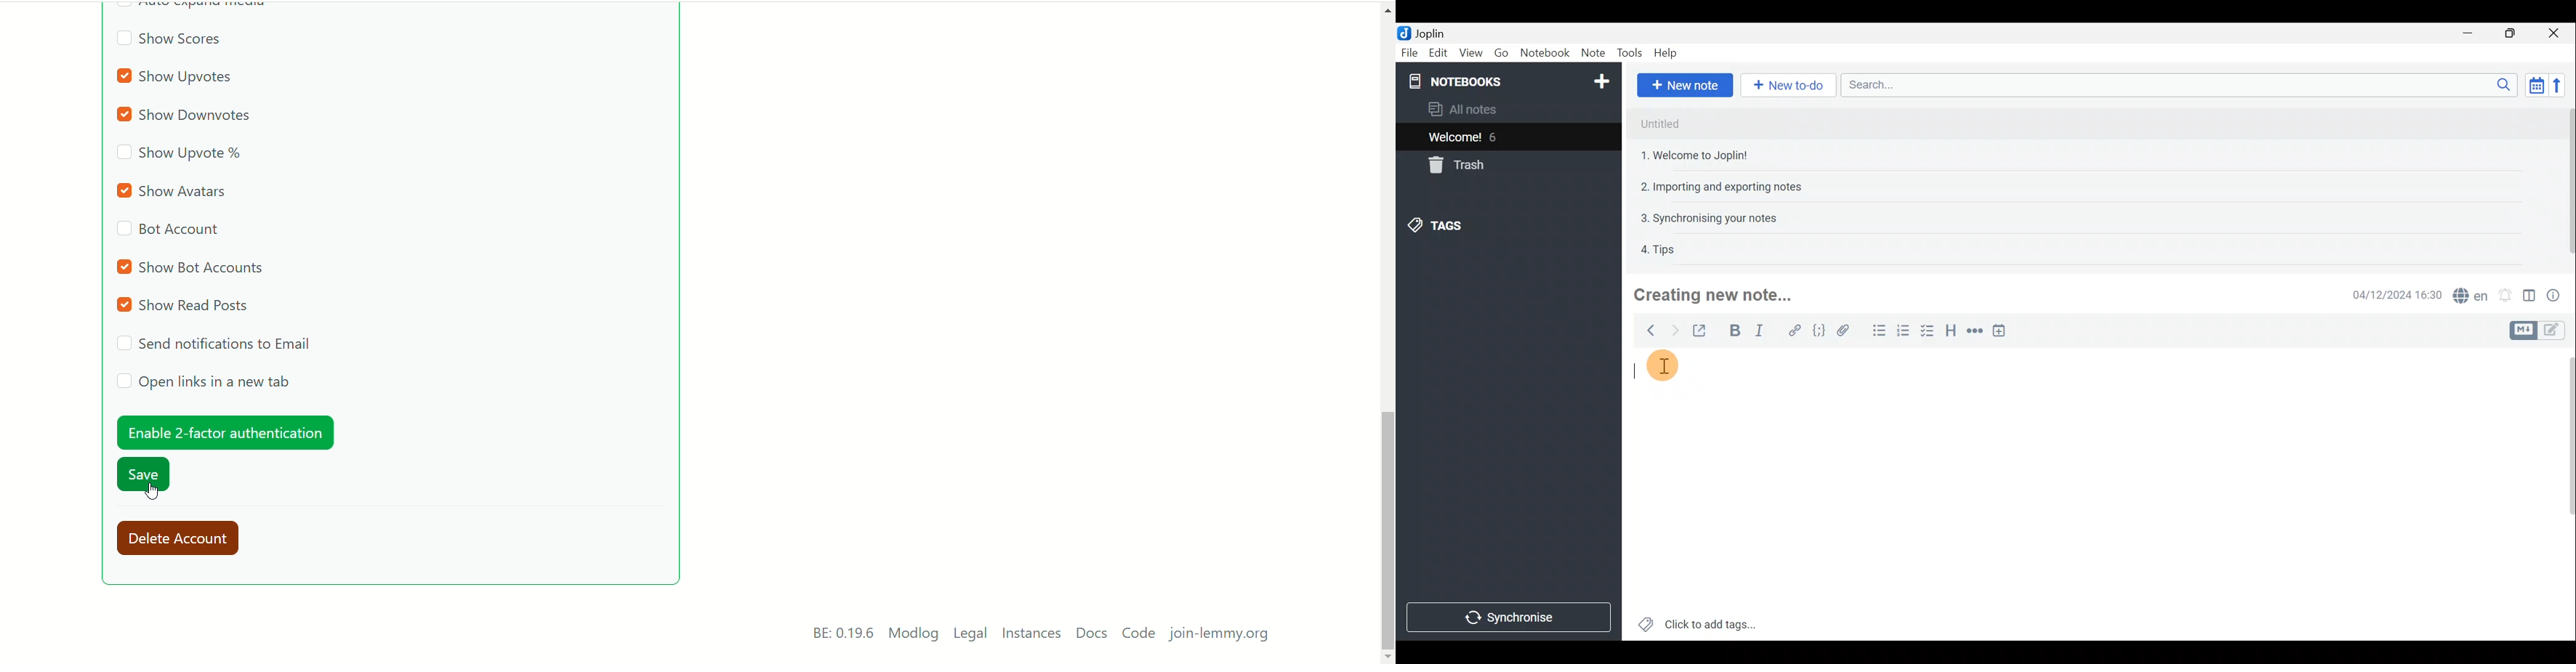  Describe the element at coordinates (1659, 249) in the screenshot. I see `4. Tips` at that location.